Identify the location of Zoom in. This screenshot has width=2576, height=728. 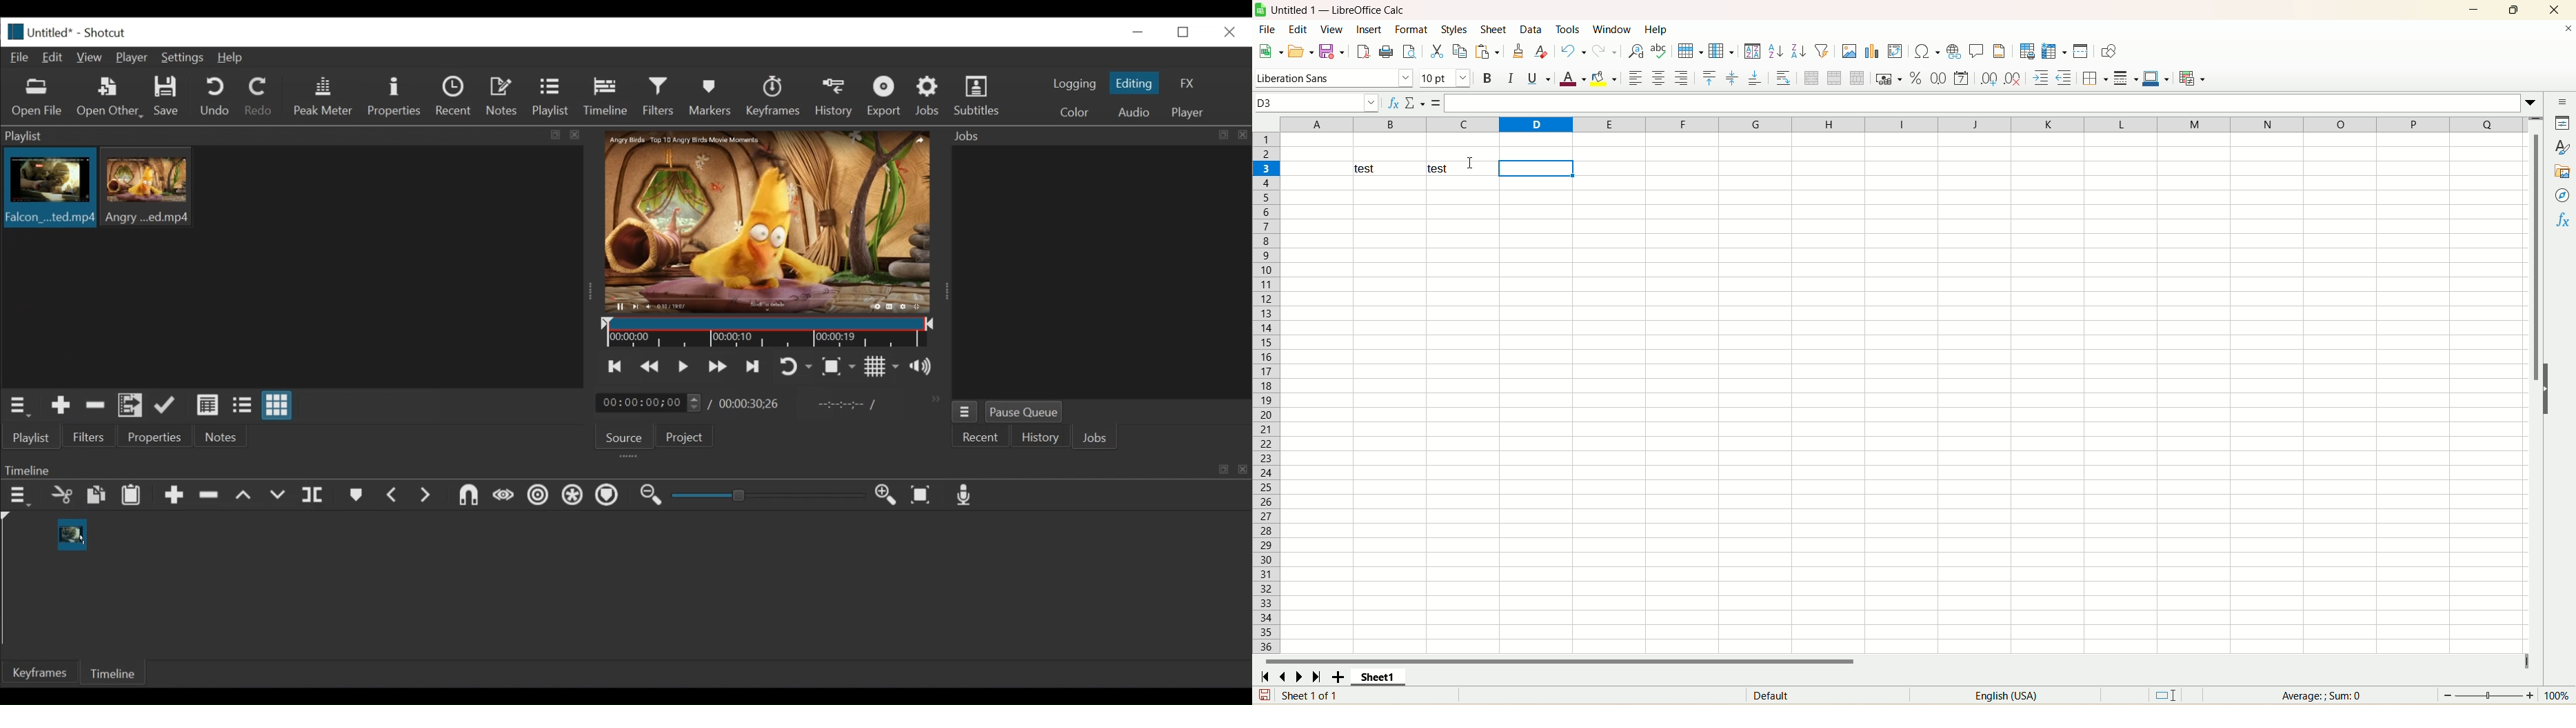
(888, 496).